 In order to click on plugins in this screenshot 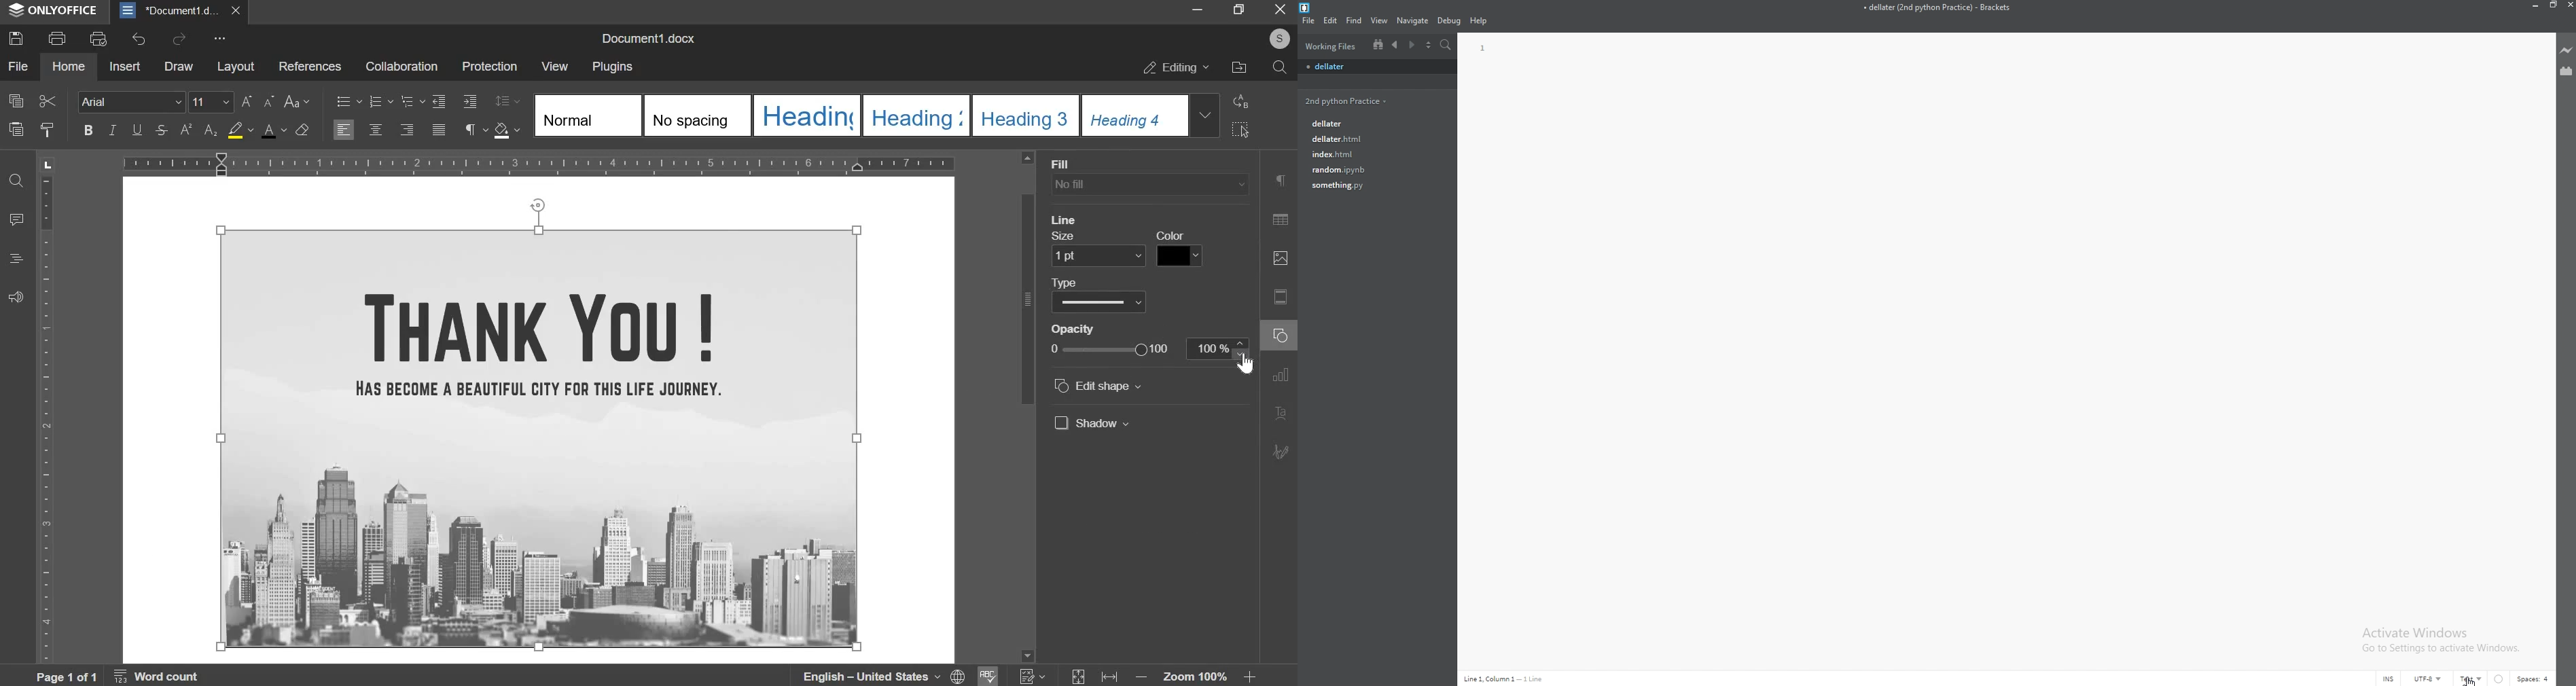, I will do `click(612, 67)`.